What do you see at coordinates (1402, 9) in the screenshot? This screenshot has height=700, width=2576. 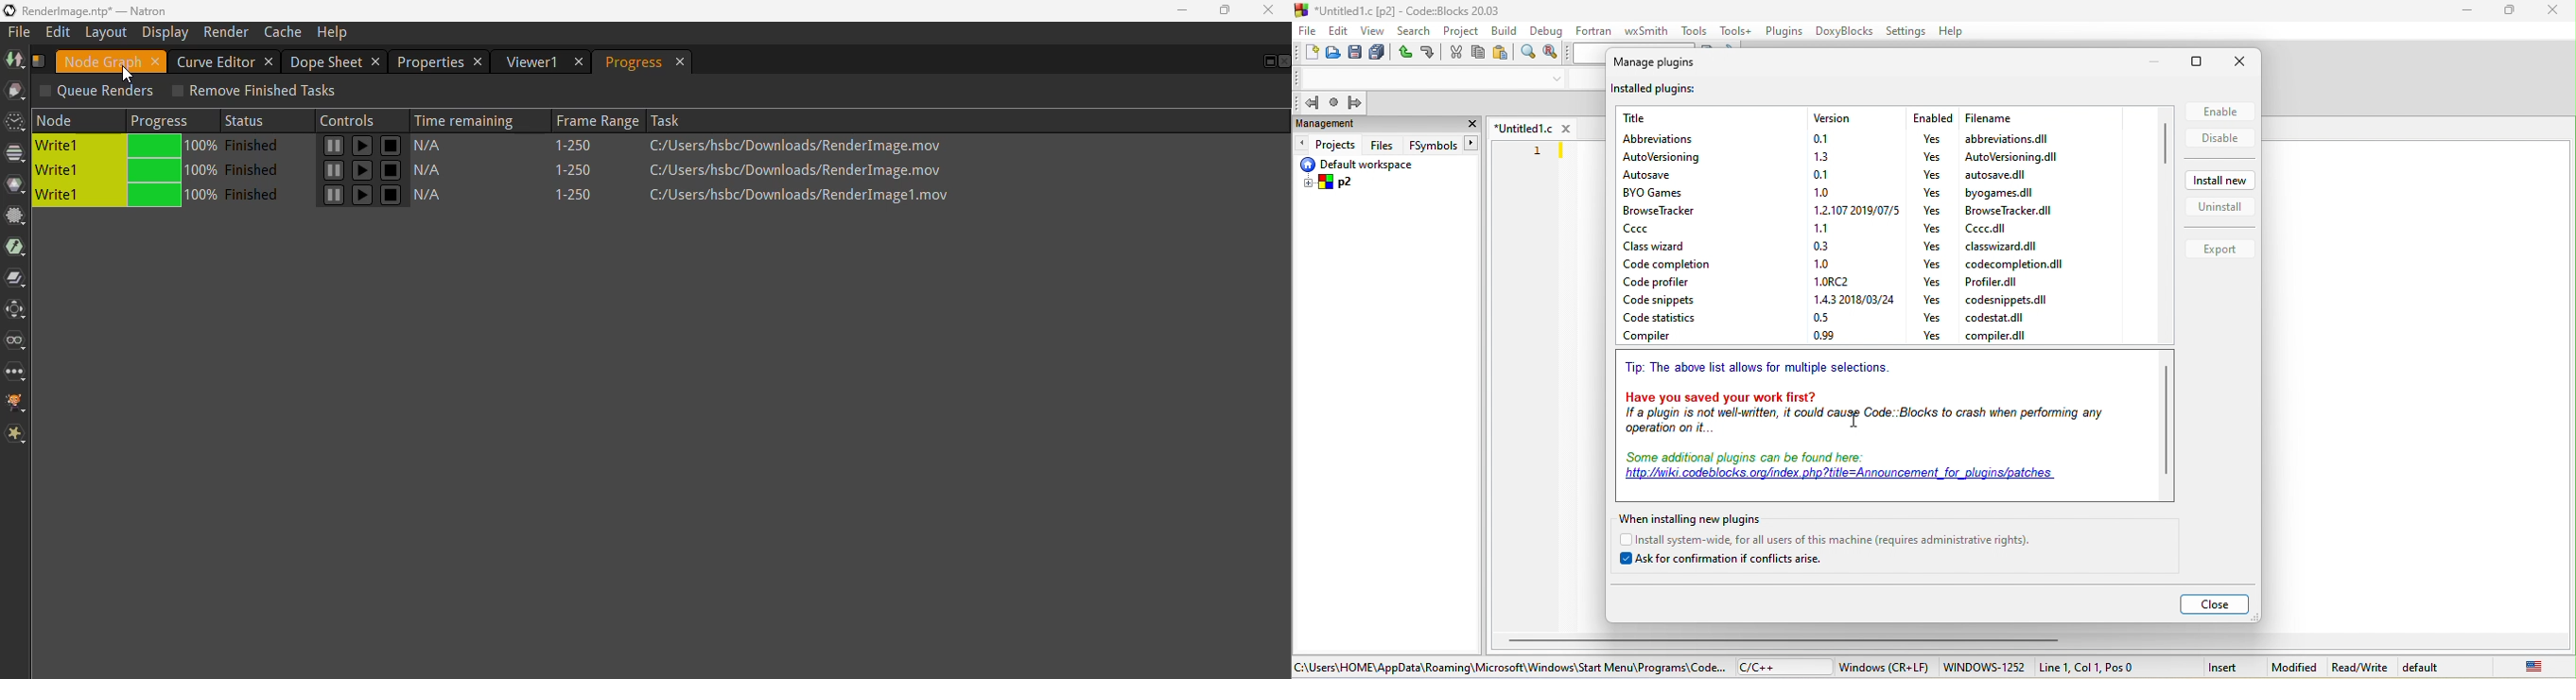 I see `title` at bounding box center [1402, 9].